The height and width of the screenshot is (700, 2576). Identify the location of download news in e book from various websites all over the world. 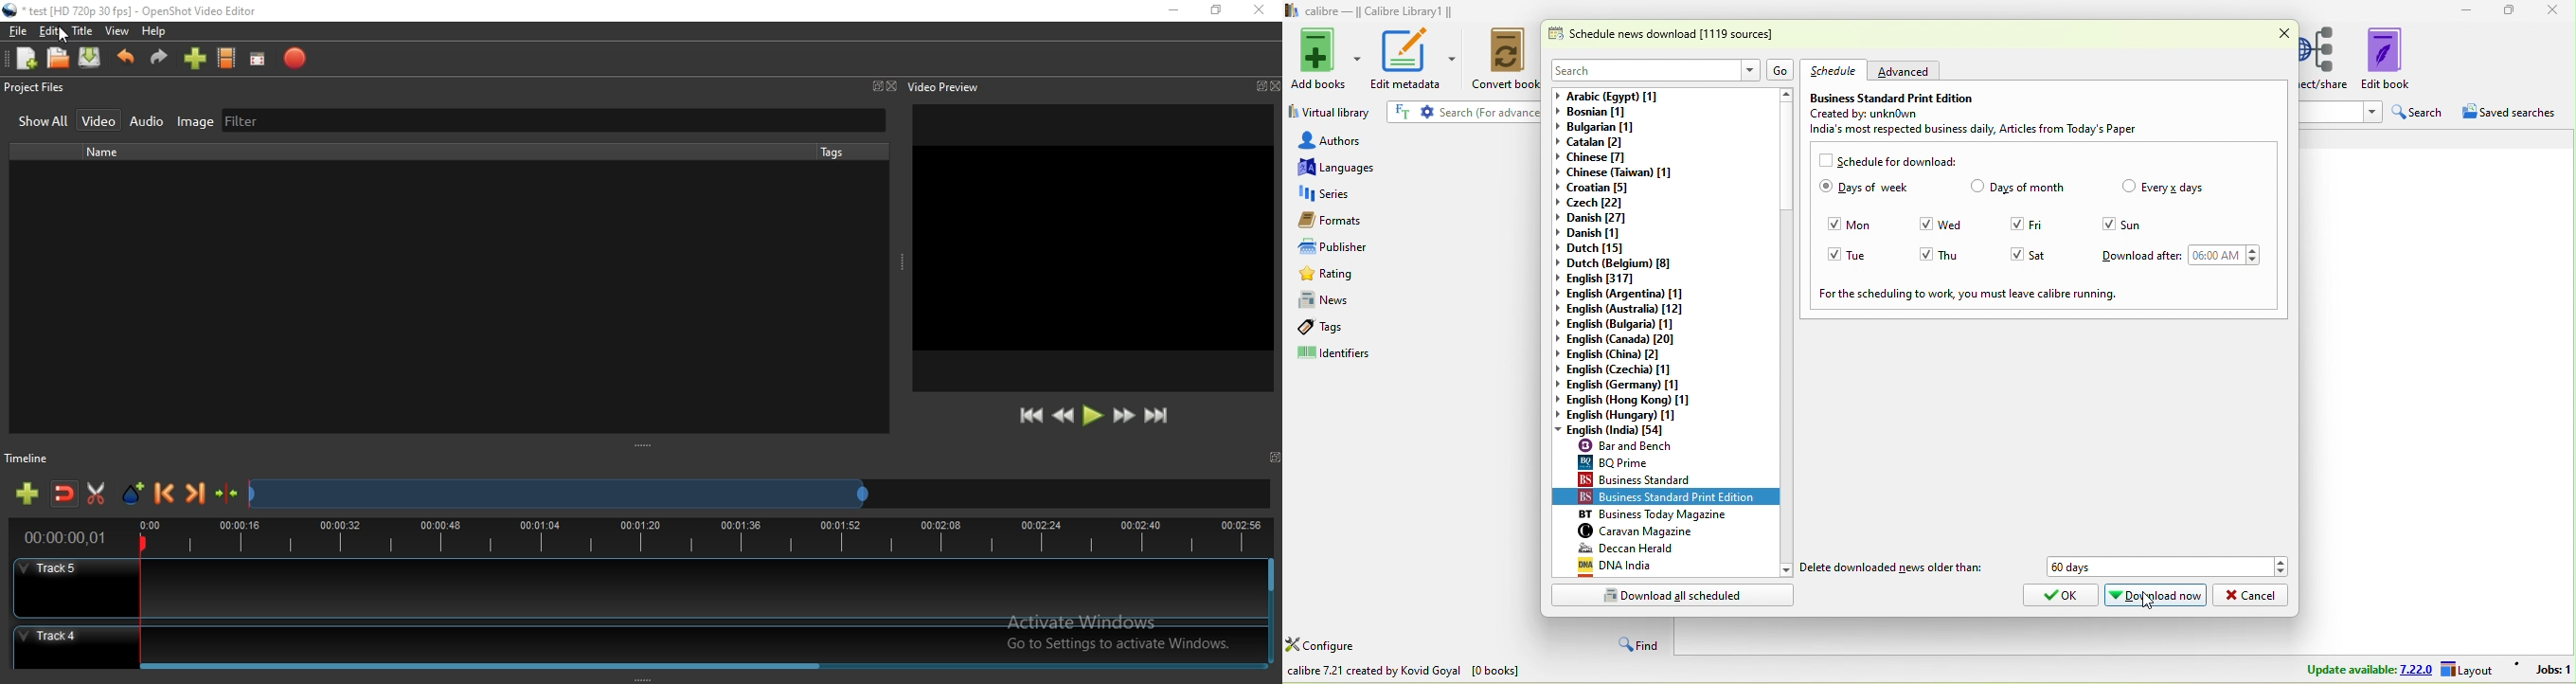
(1473, 672).